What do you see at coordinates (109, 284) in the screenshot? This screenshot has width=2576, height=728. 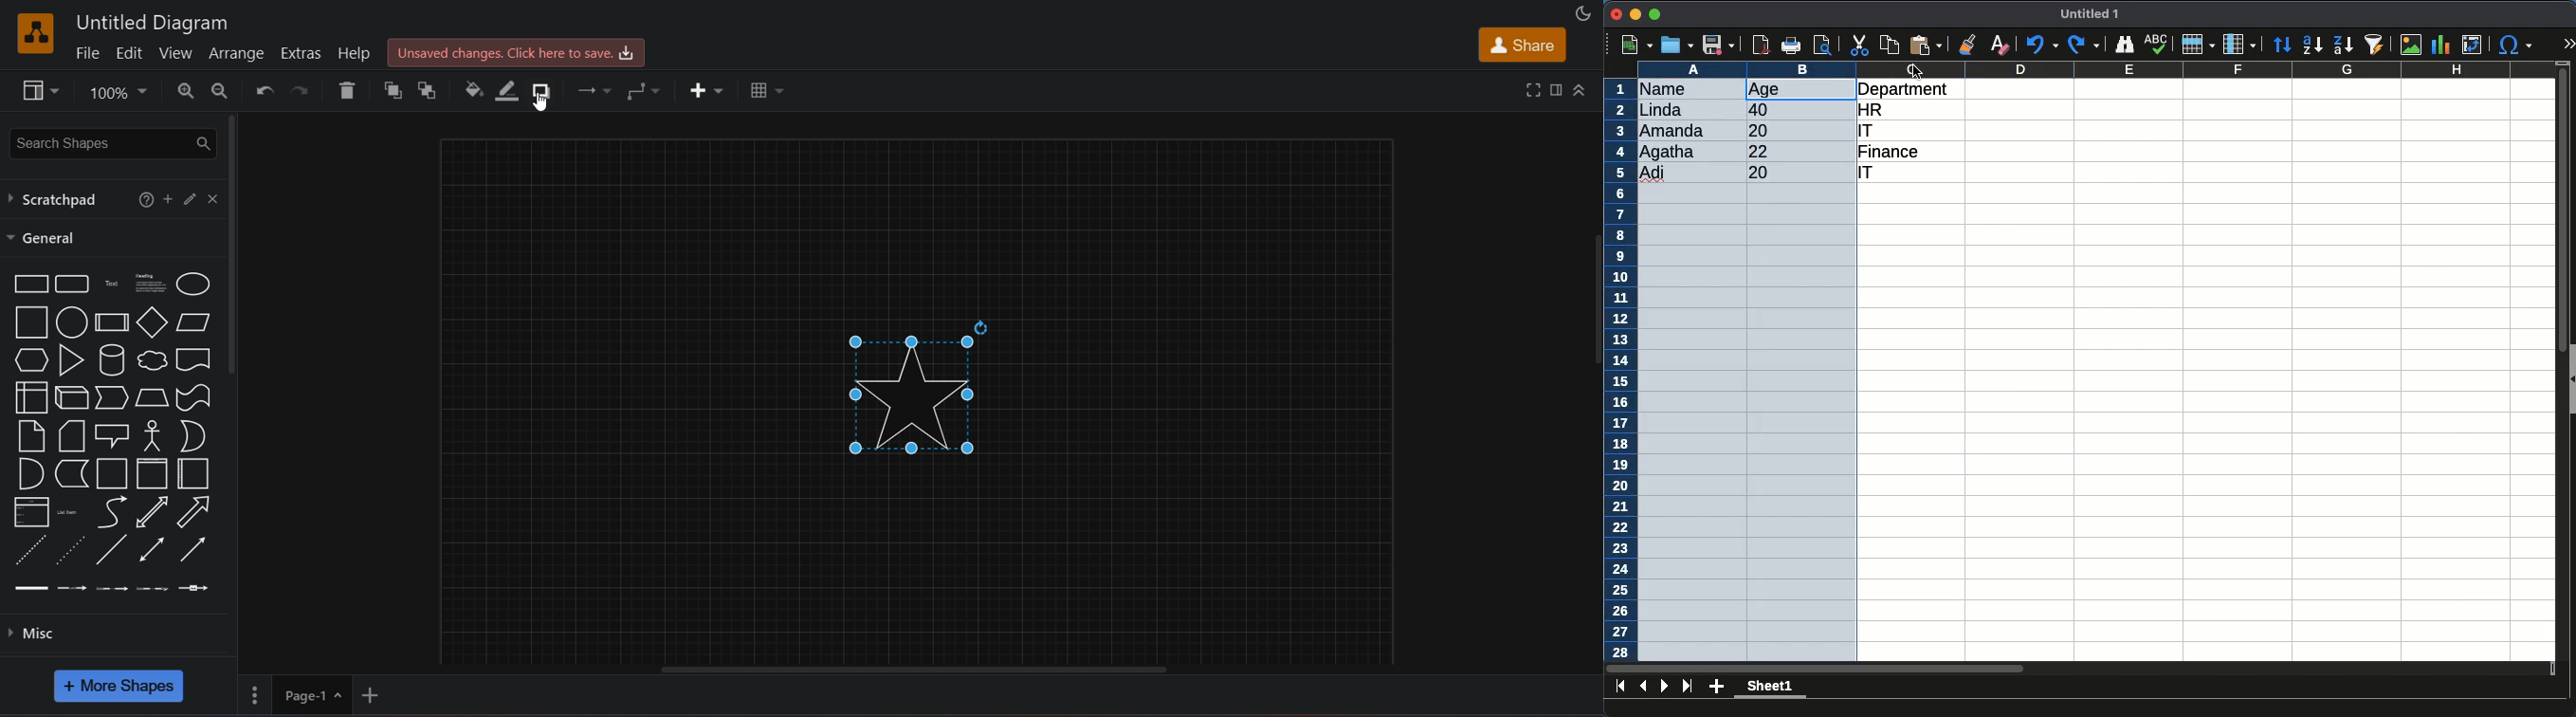 I see `text` at bounding box center [109, 284].